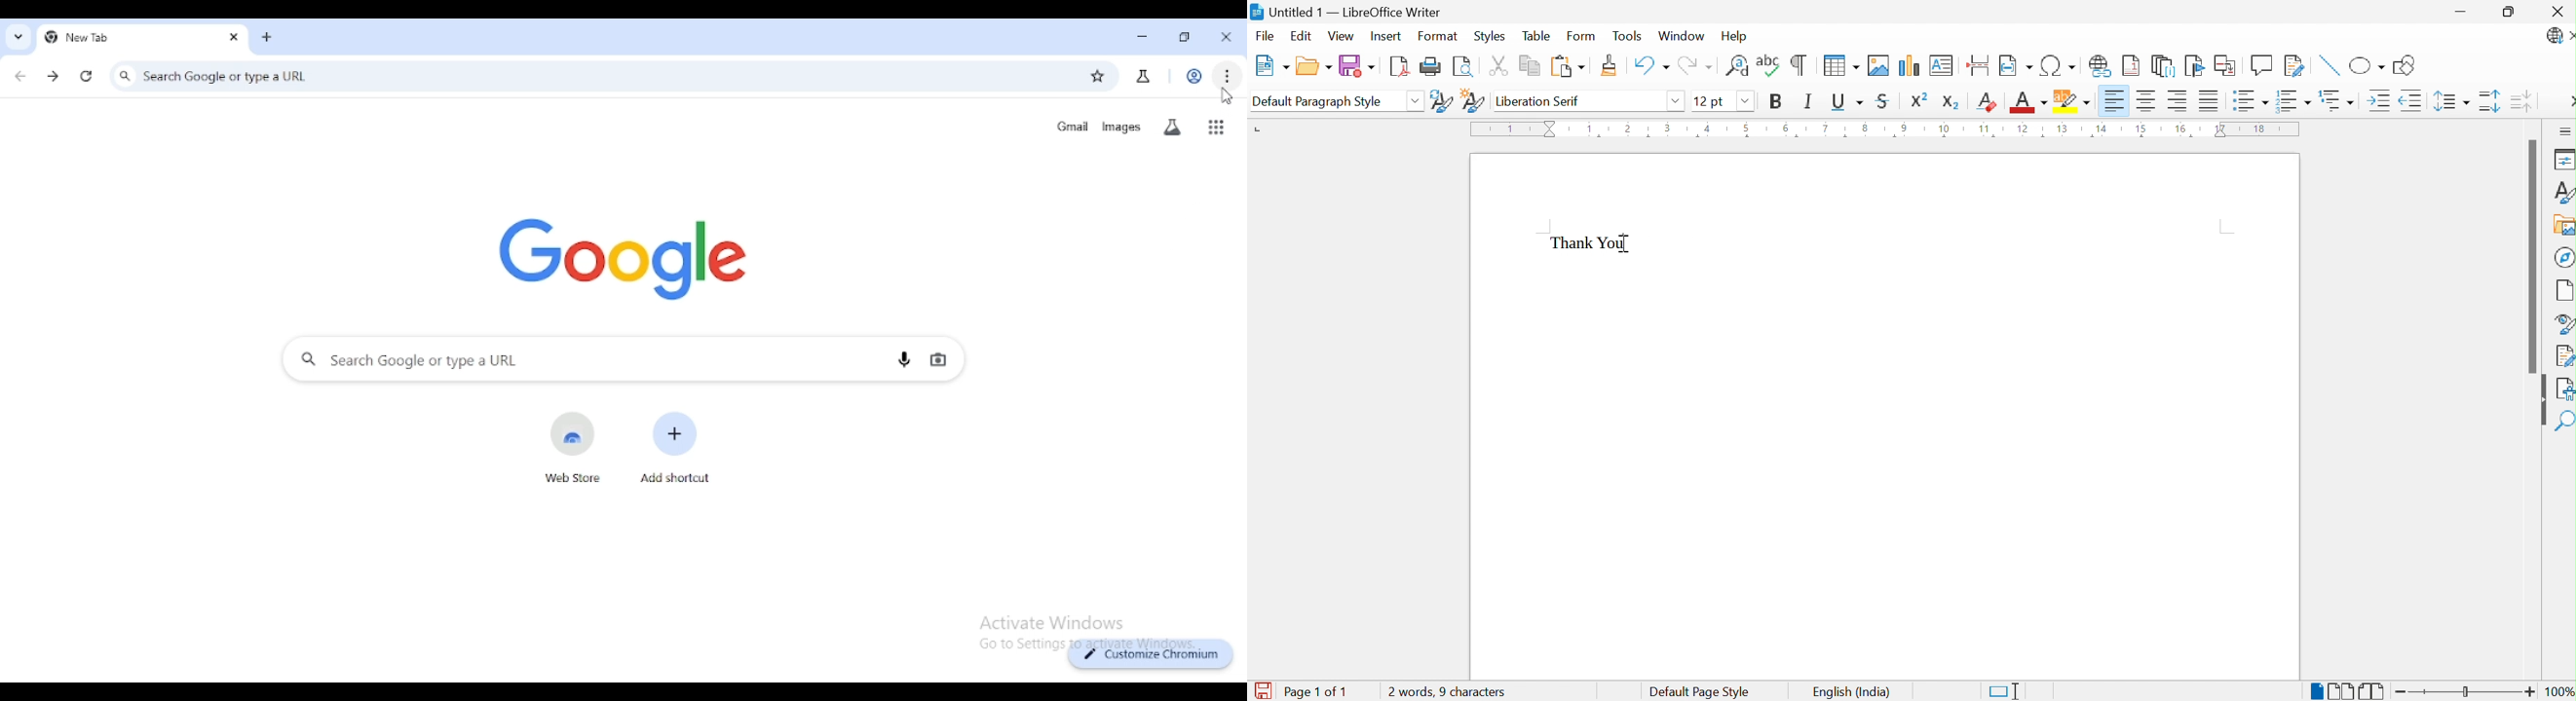 This screenshot has width=2576, height=728. Describe the element at coordinates (2015, 65) in the screenshot. I see `Insert Field` at that location.